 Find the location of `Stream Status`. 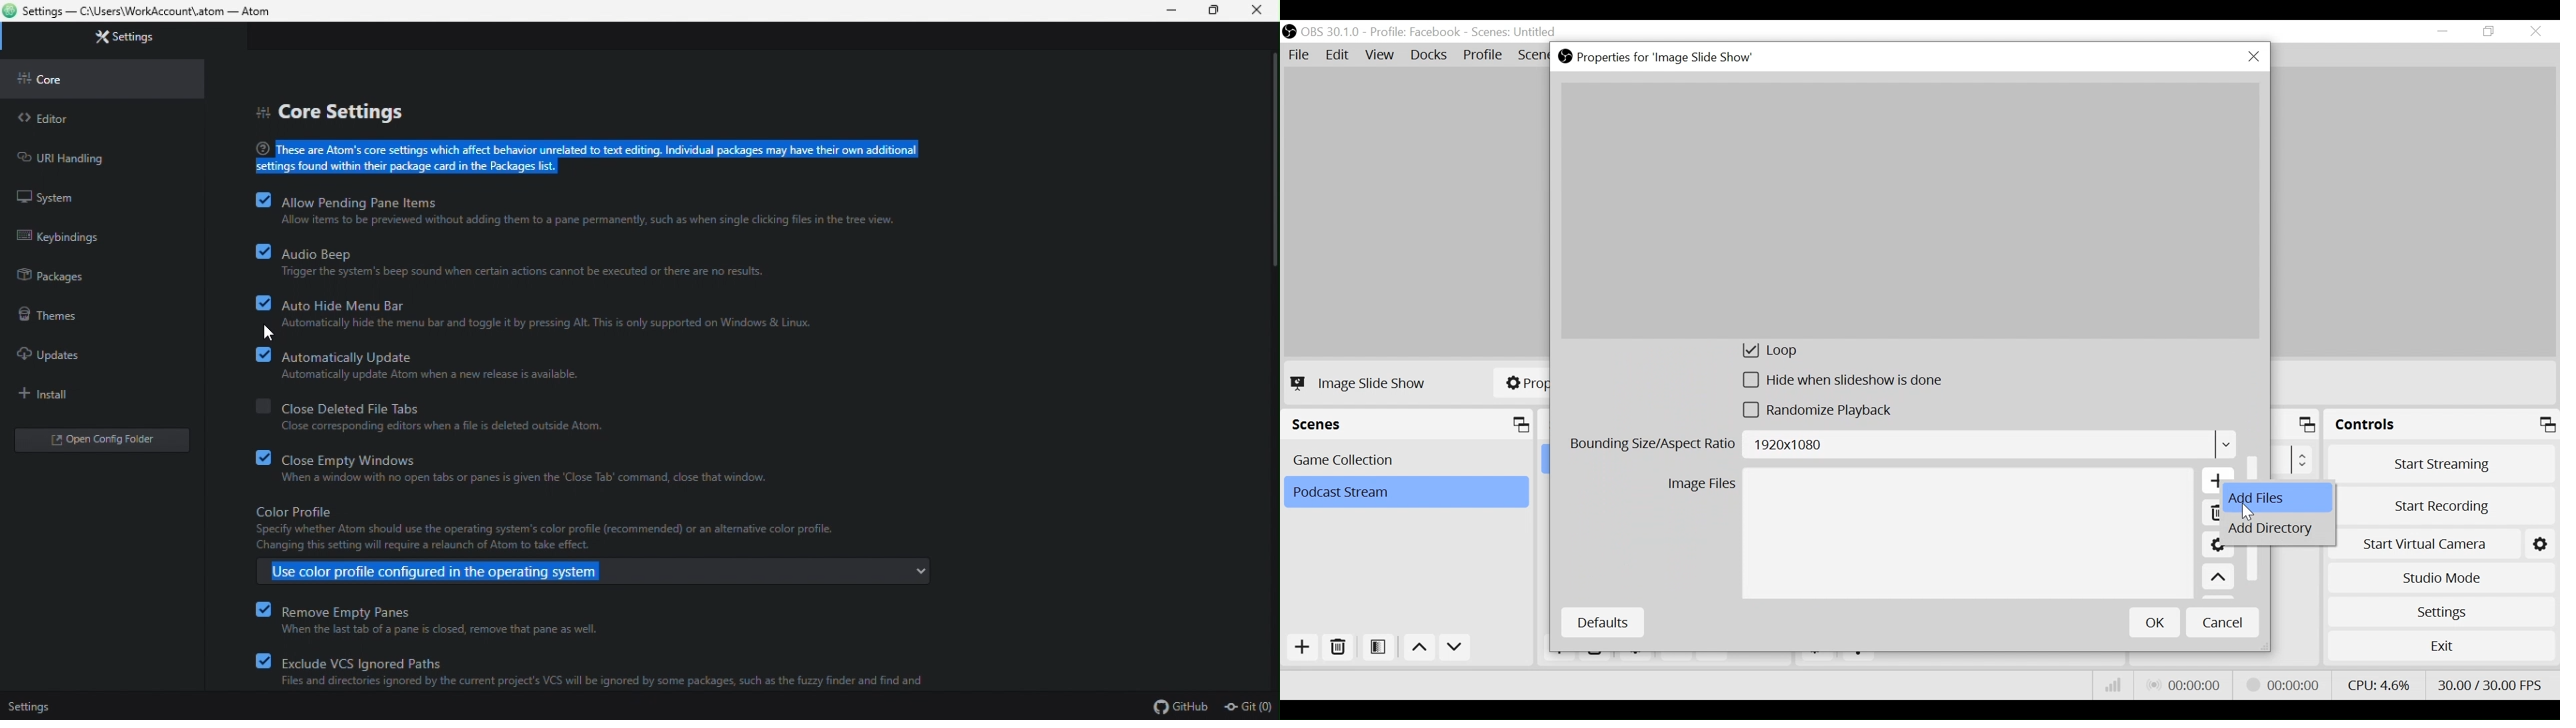

Stream Status is located at coordinates (2283, 683).